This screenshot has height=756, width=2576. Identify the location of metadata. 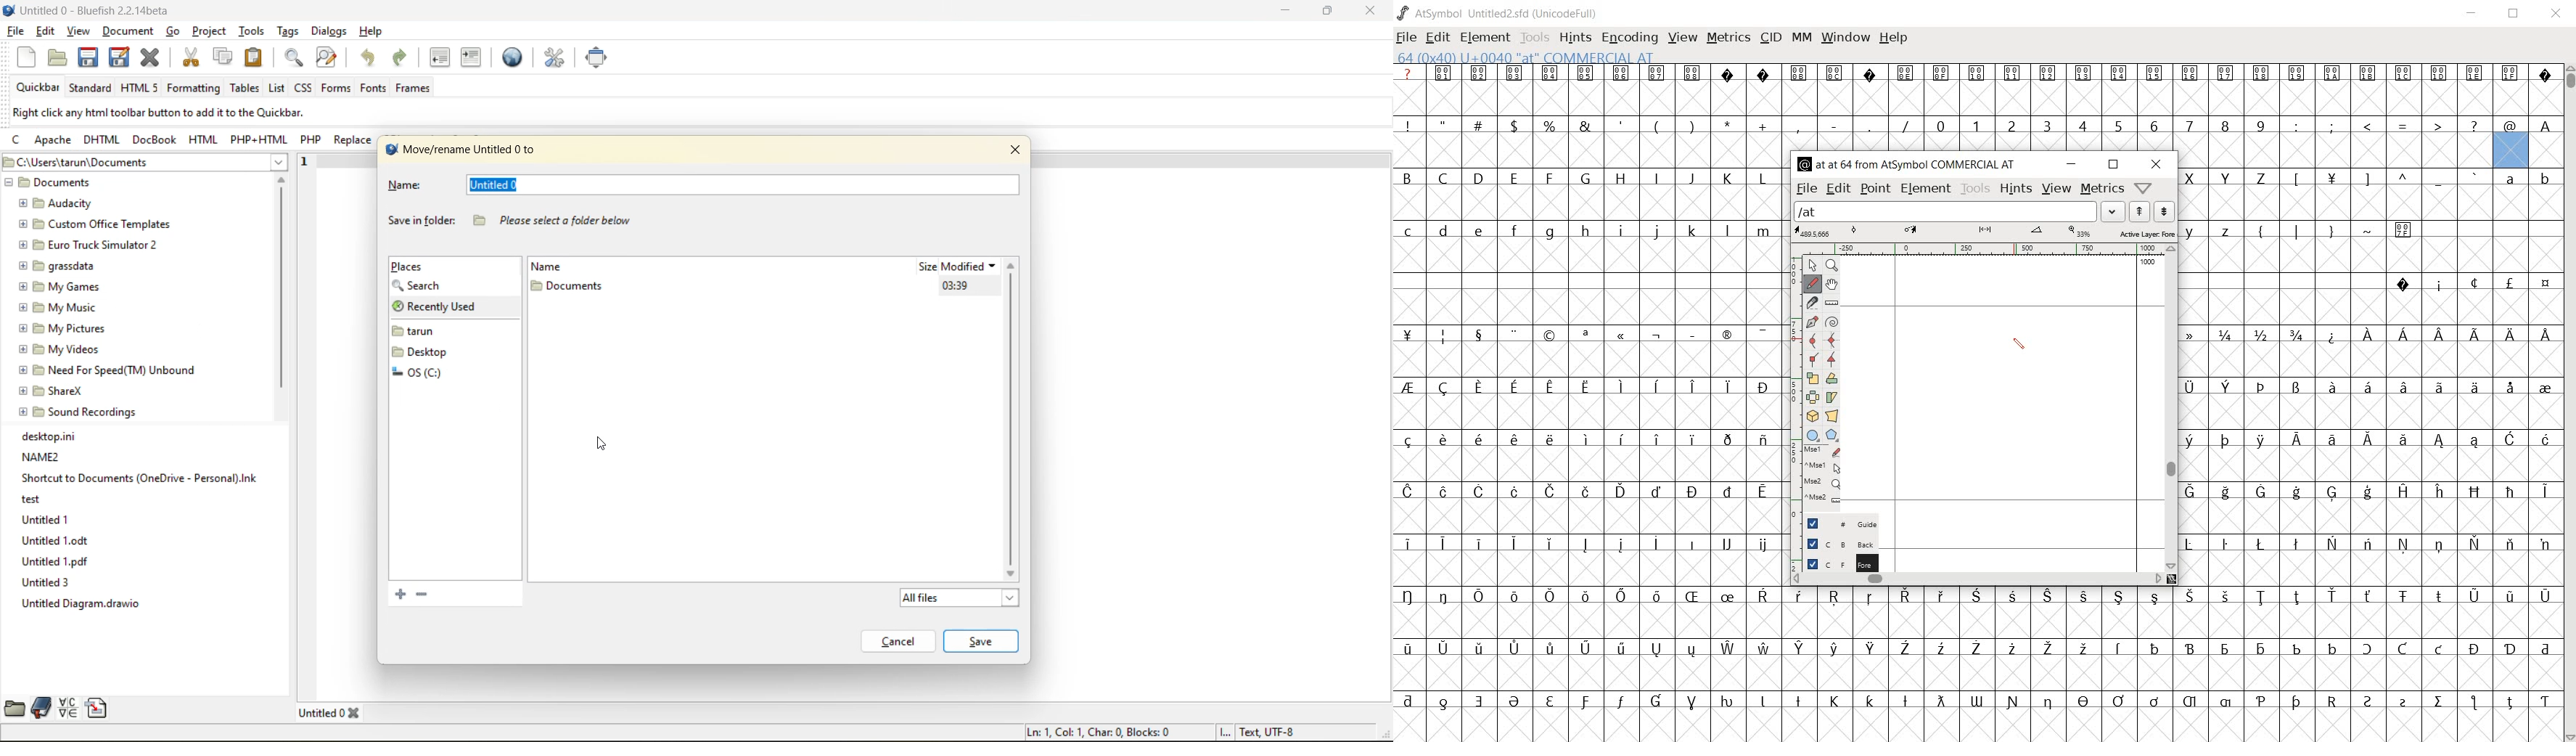
(1162, 733).